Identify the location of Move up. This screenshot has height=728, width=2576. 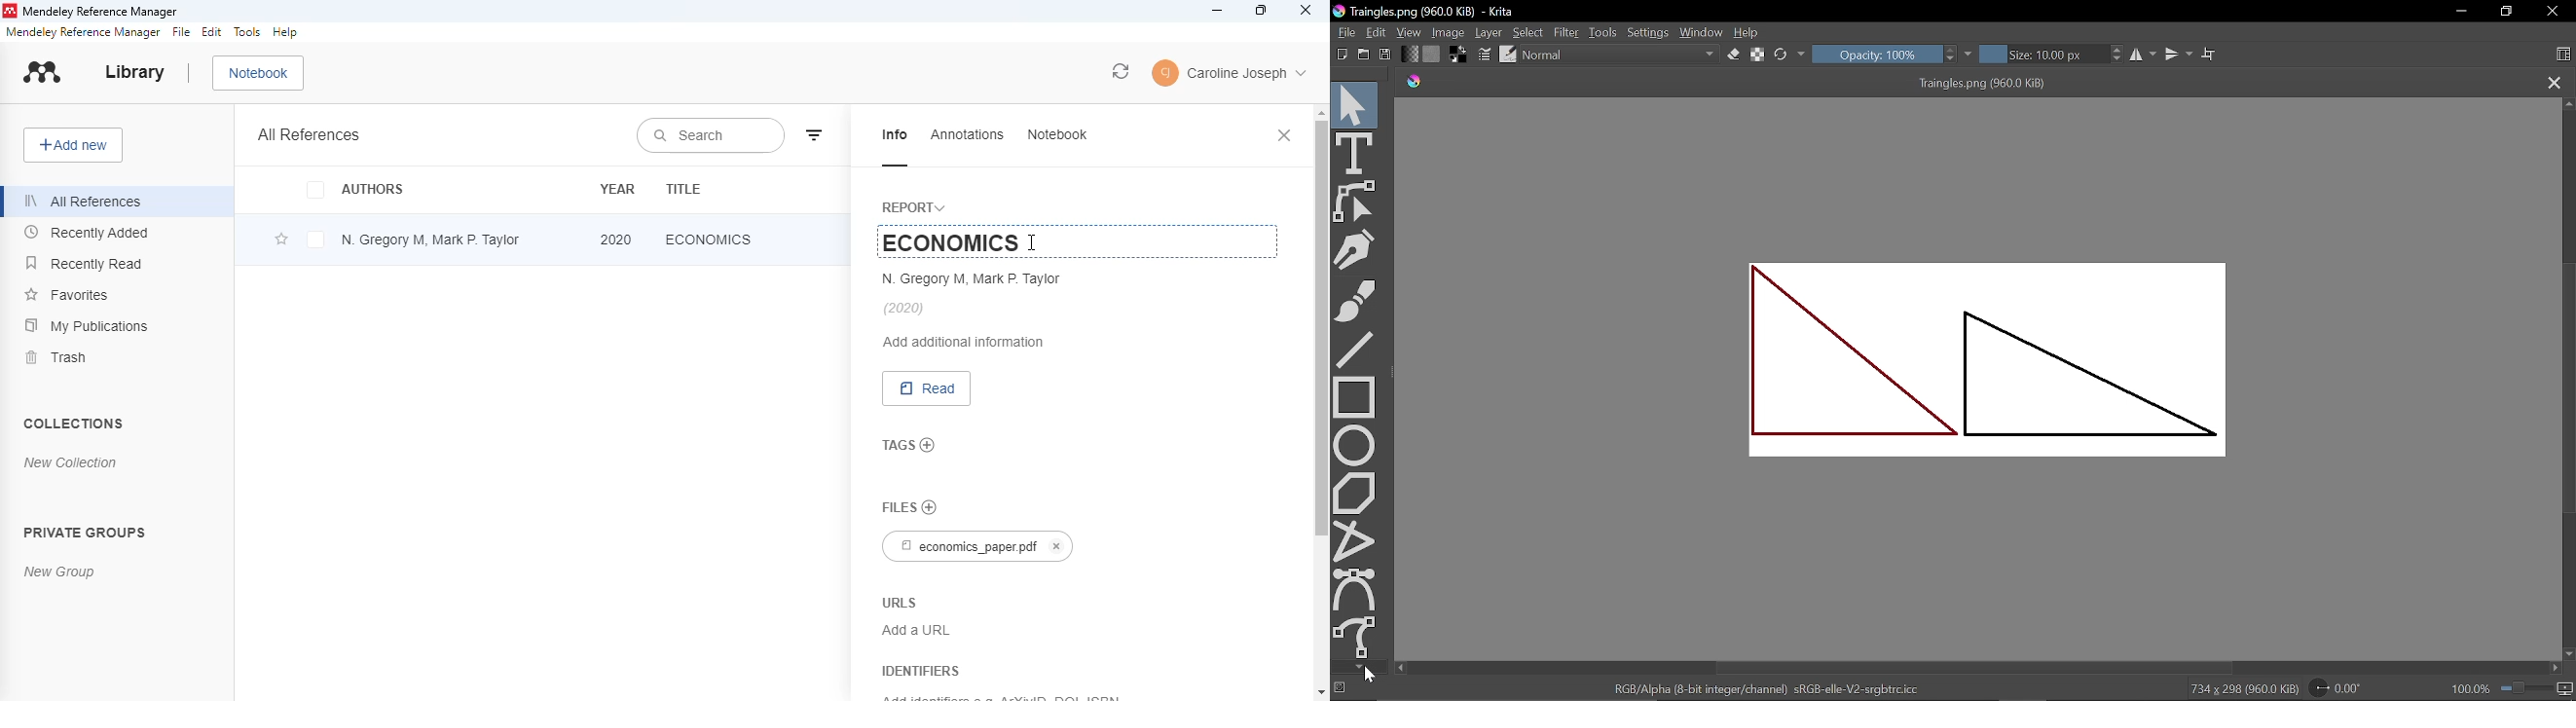
(2568, 103).